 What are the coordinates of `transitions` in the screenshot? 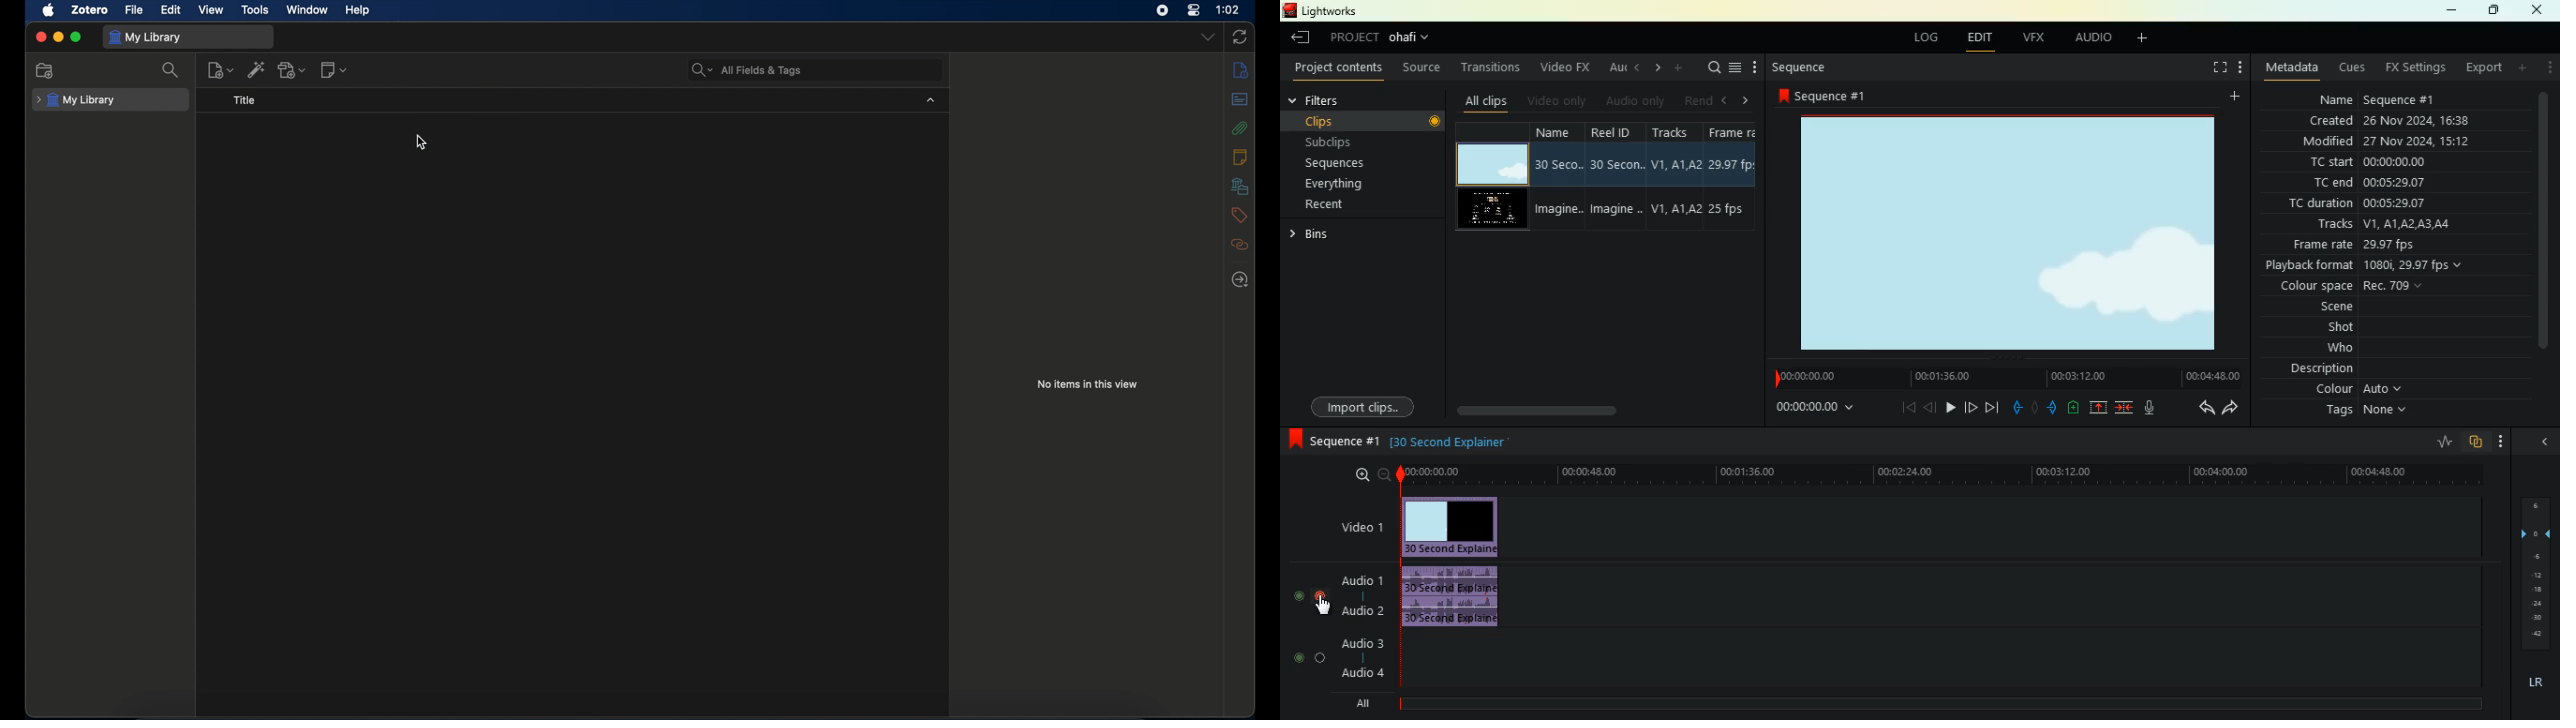 It's located at (1491, 67).